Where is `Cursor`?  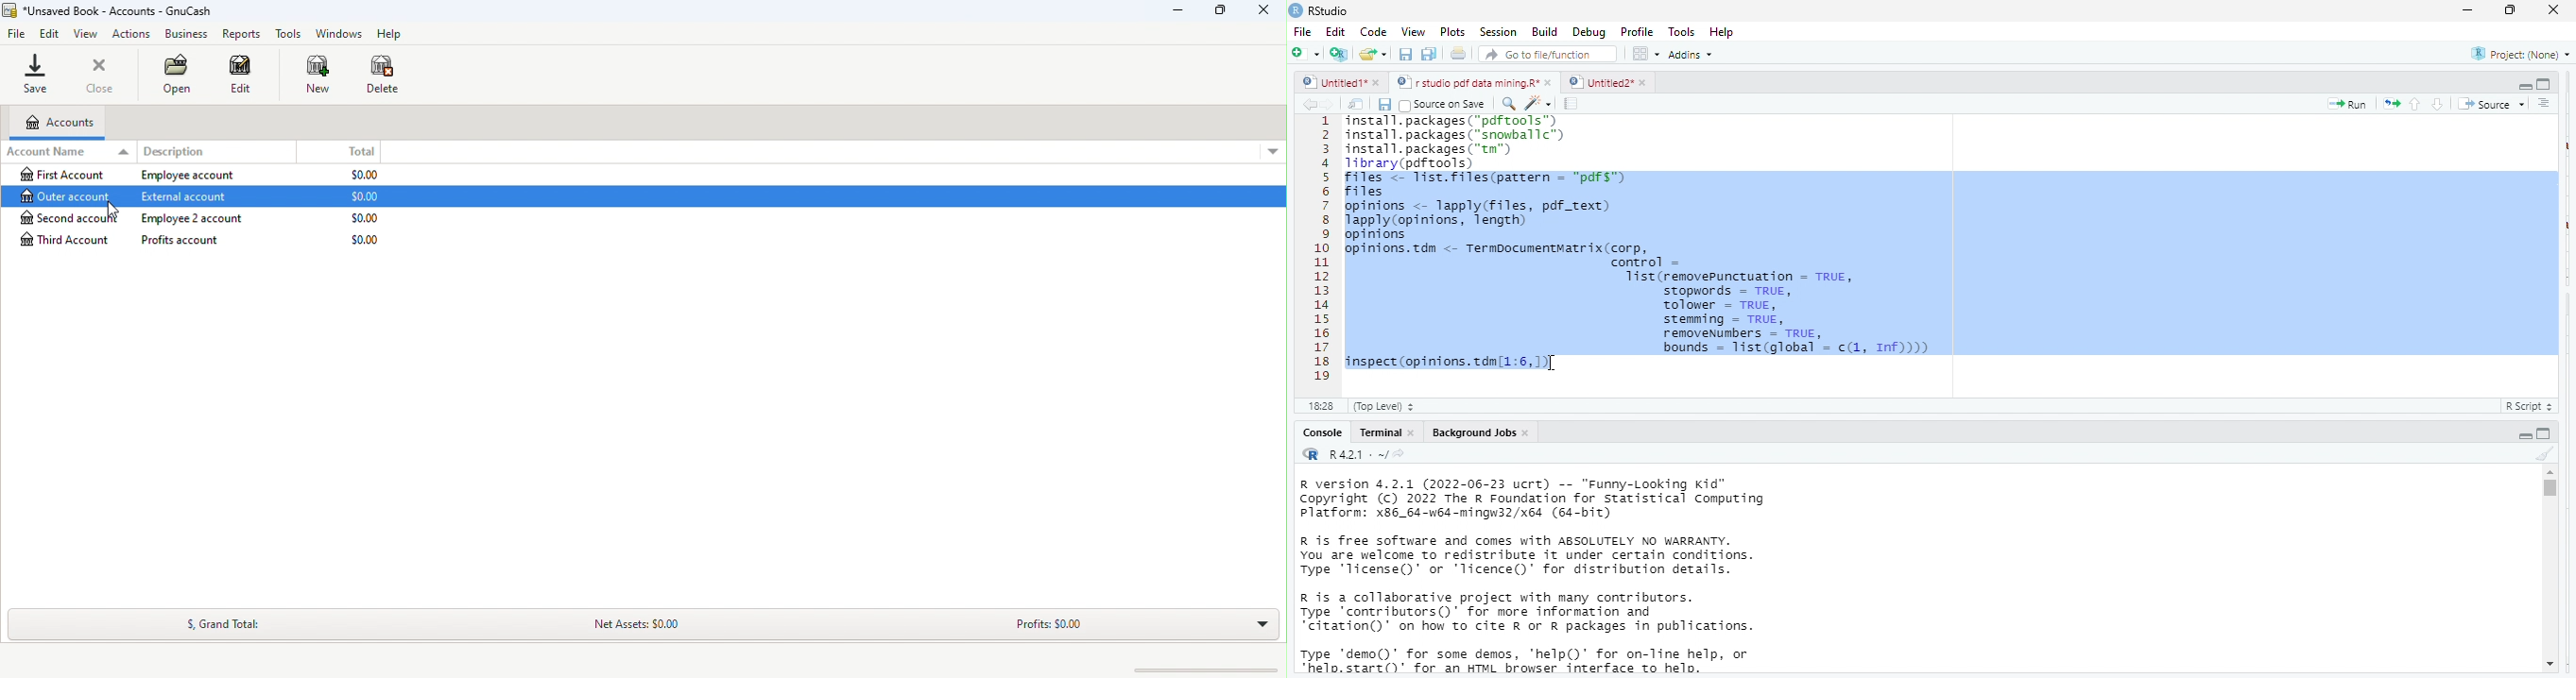
Cursor is located at coordinates (110, 207).